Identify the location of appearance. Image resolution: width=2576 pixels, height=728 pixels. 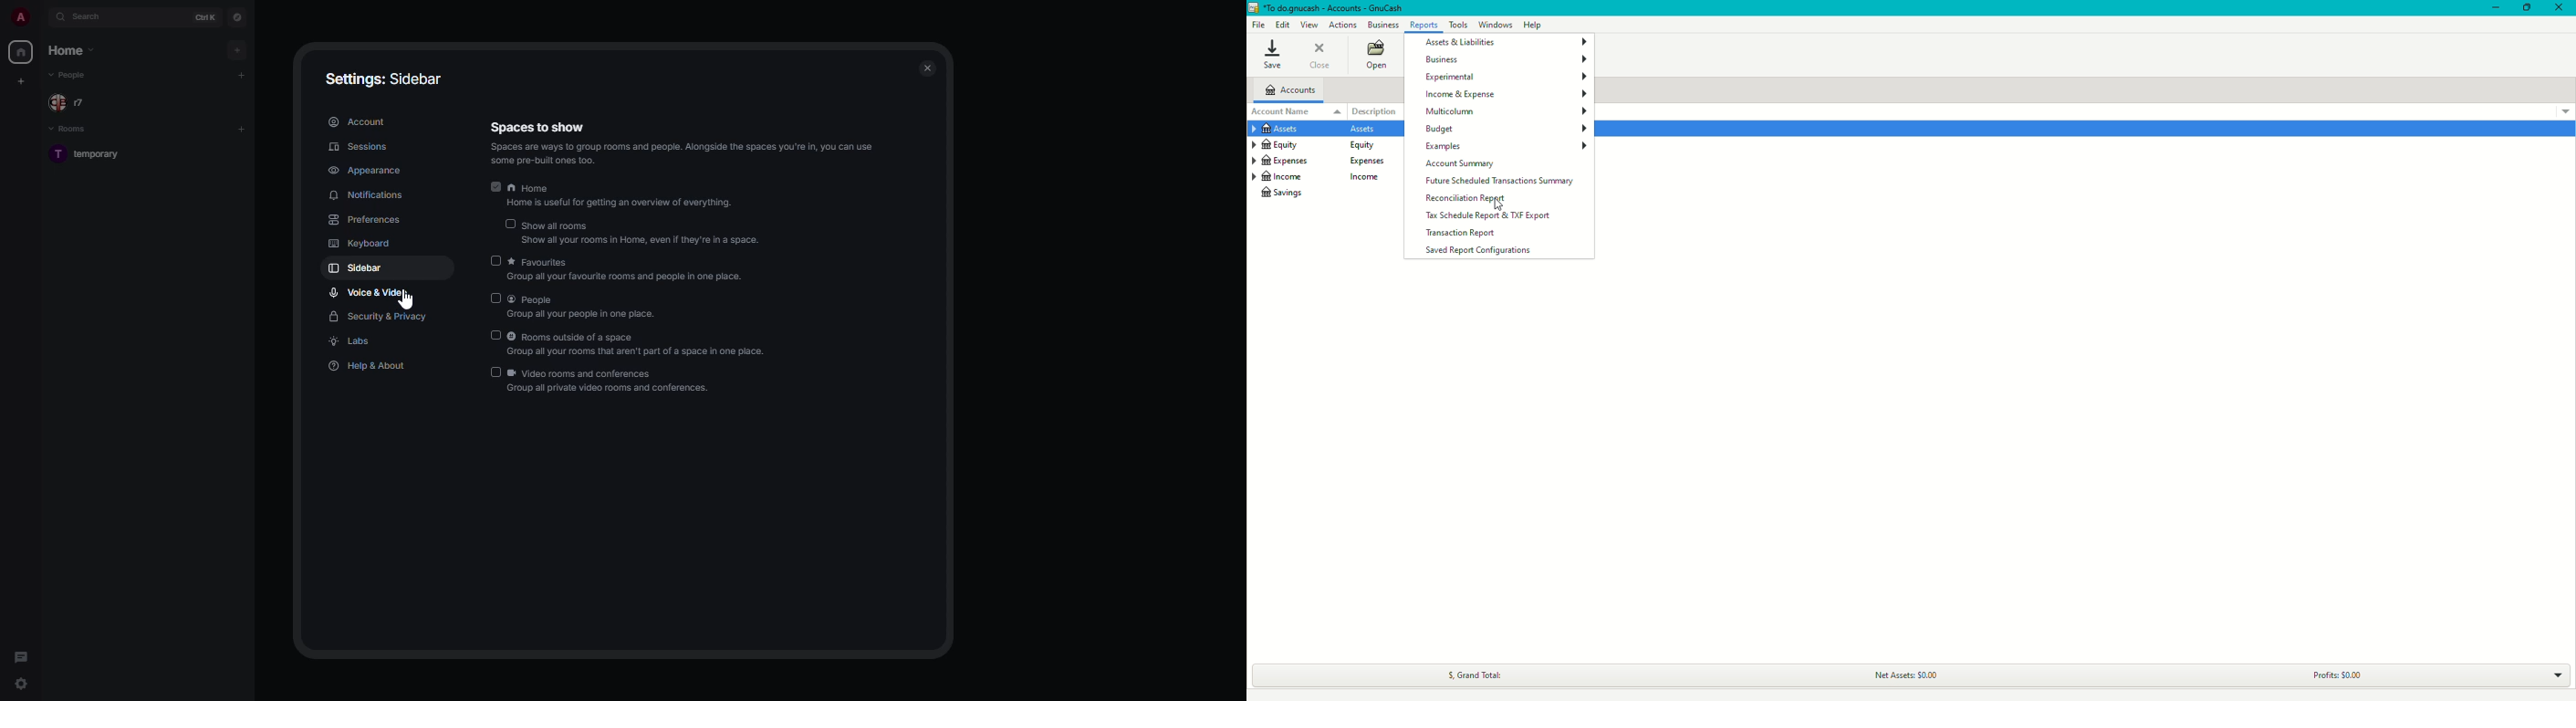
(364, 172).